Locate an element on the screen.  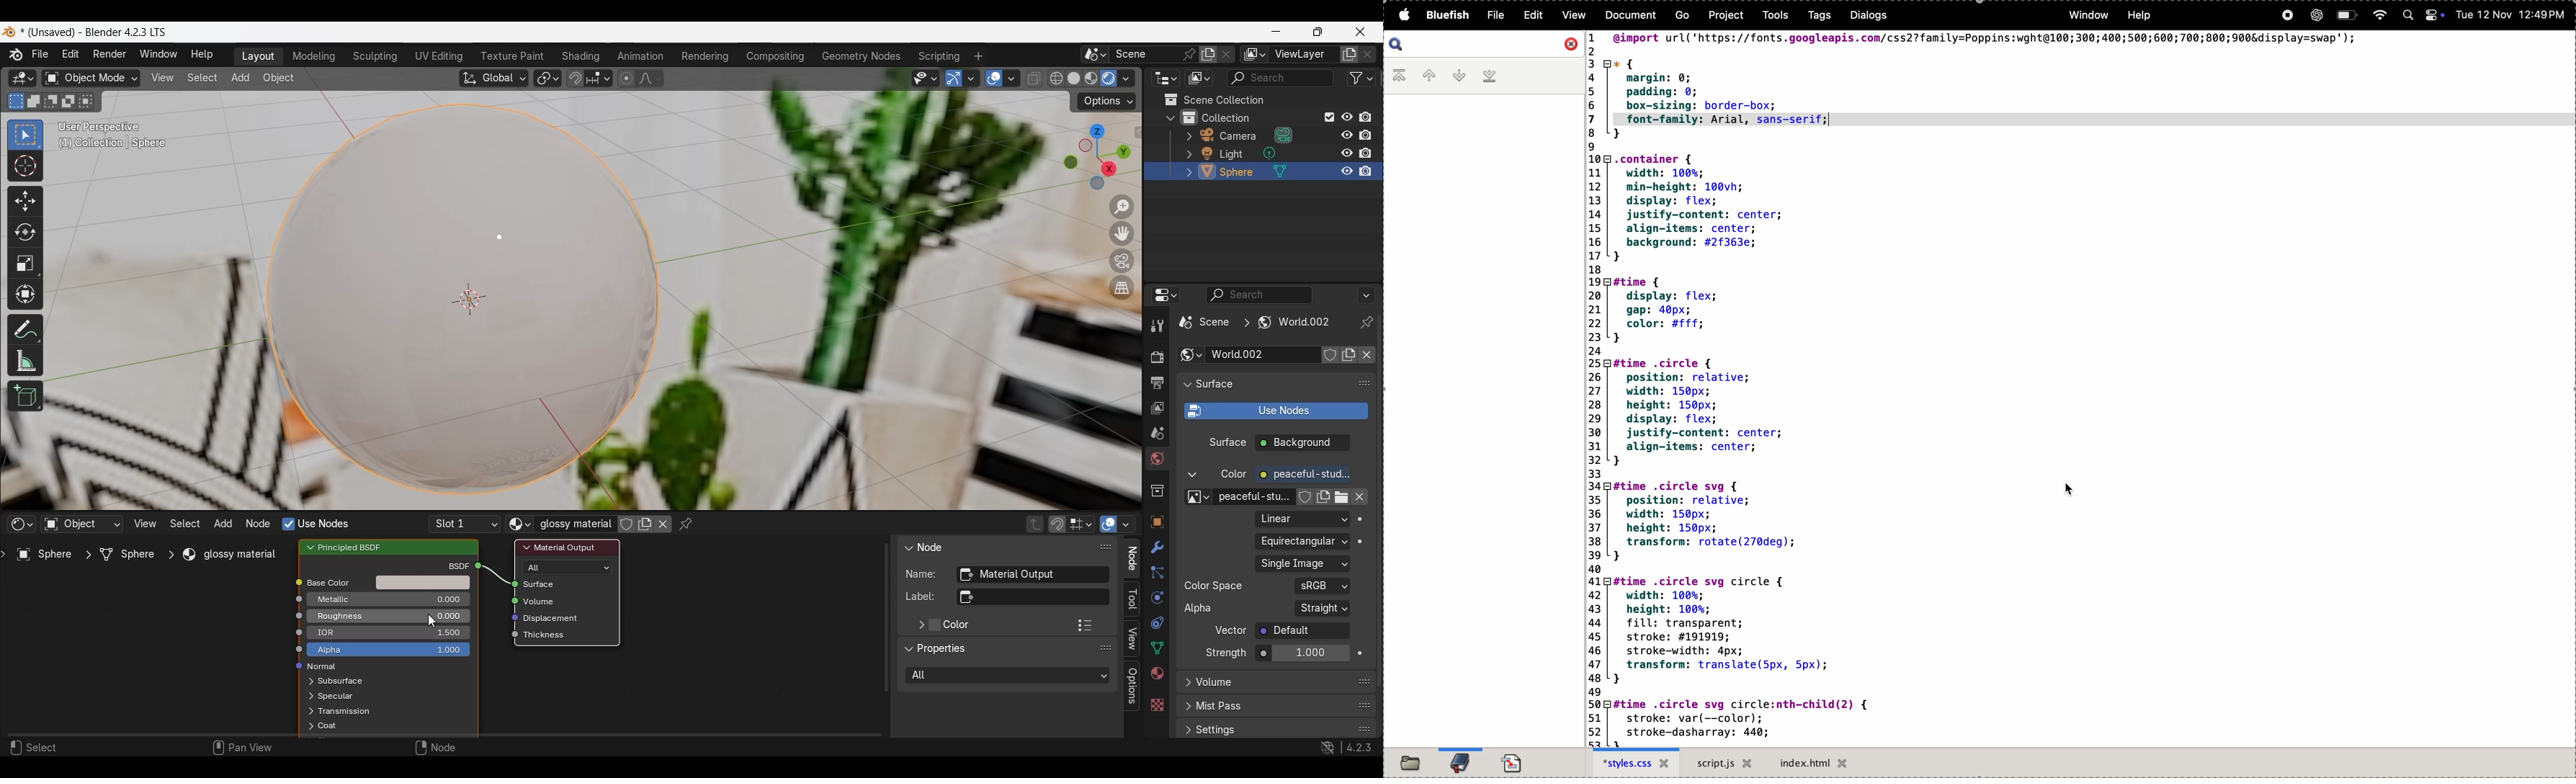
Object menu is located at coordinates (279, 79).